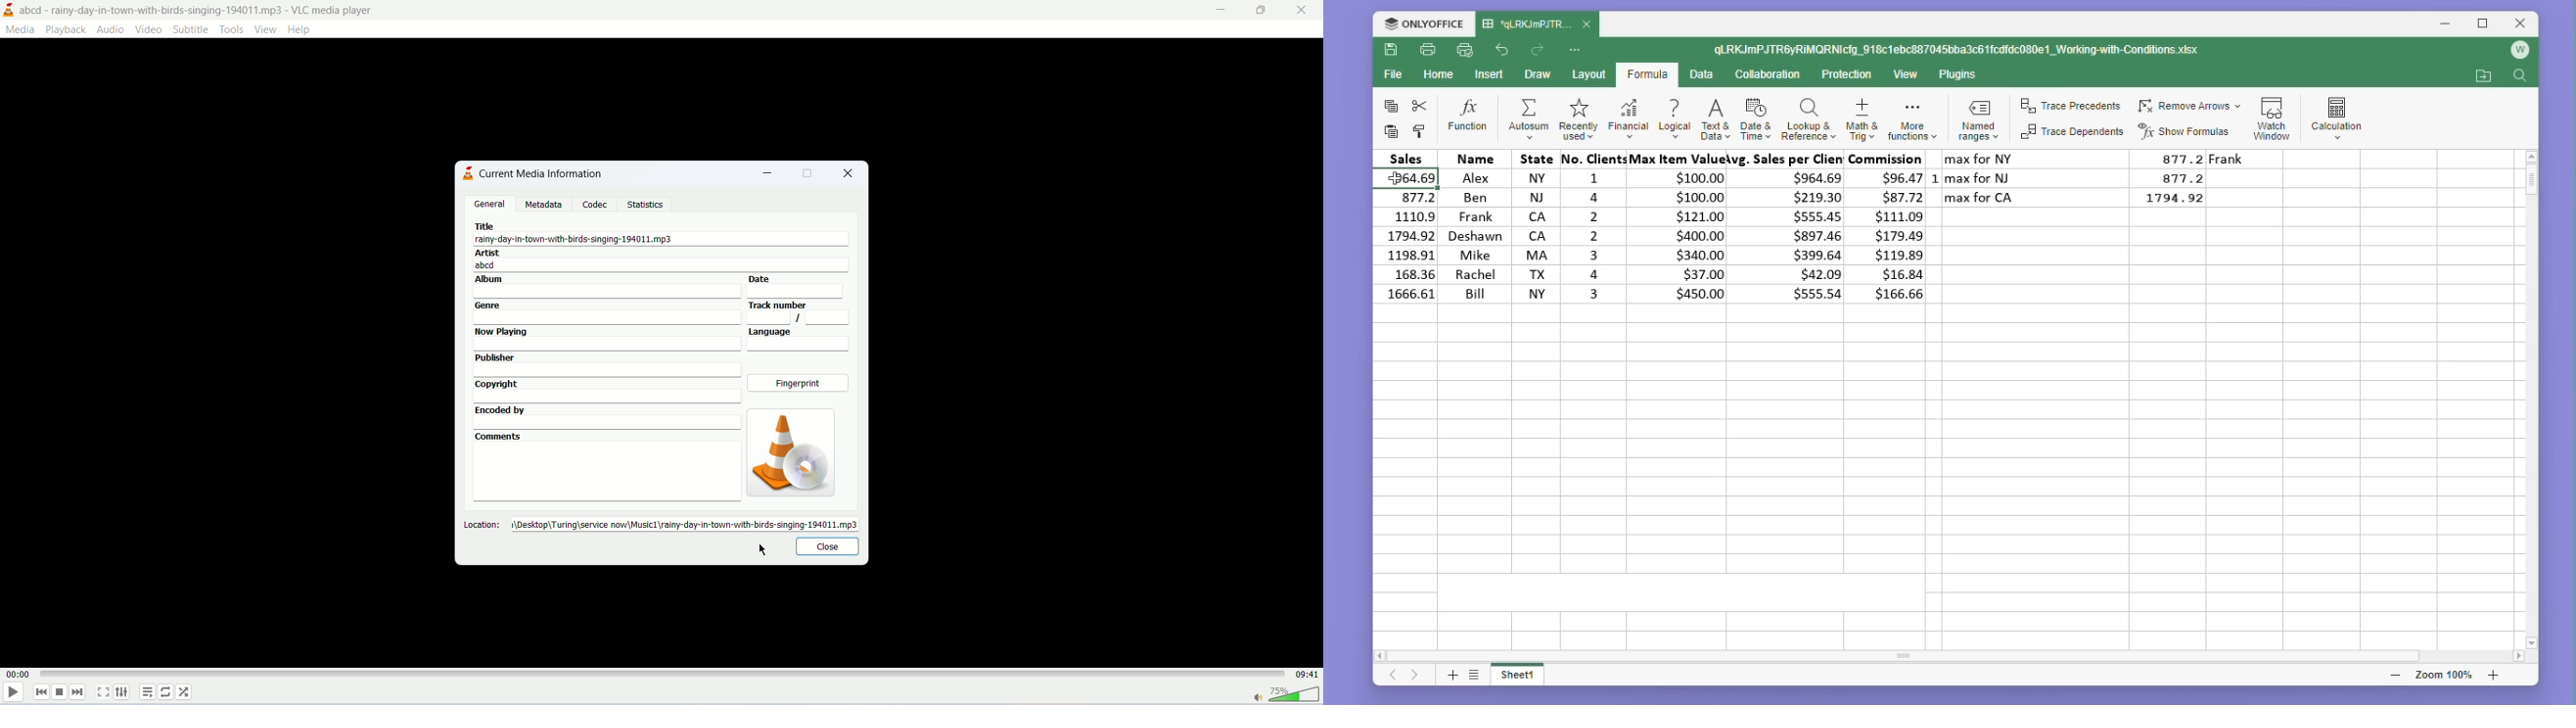 The image size is (2576, 728). What do you see at coordinates (1588, 74) in the screenshot?
I see `Layout` at bounding box center [1588, 74].